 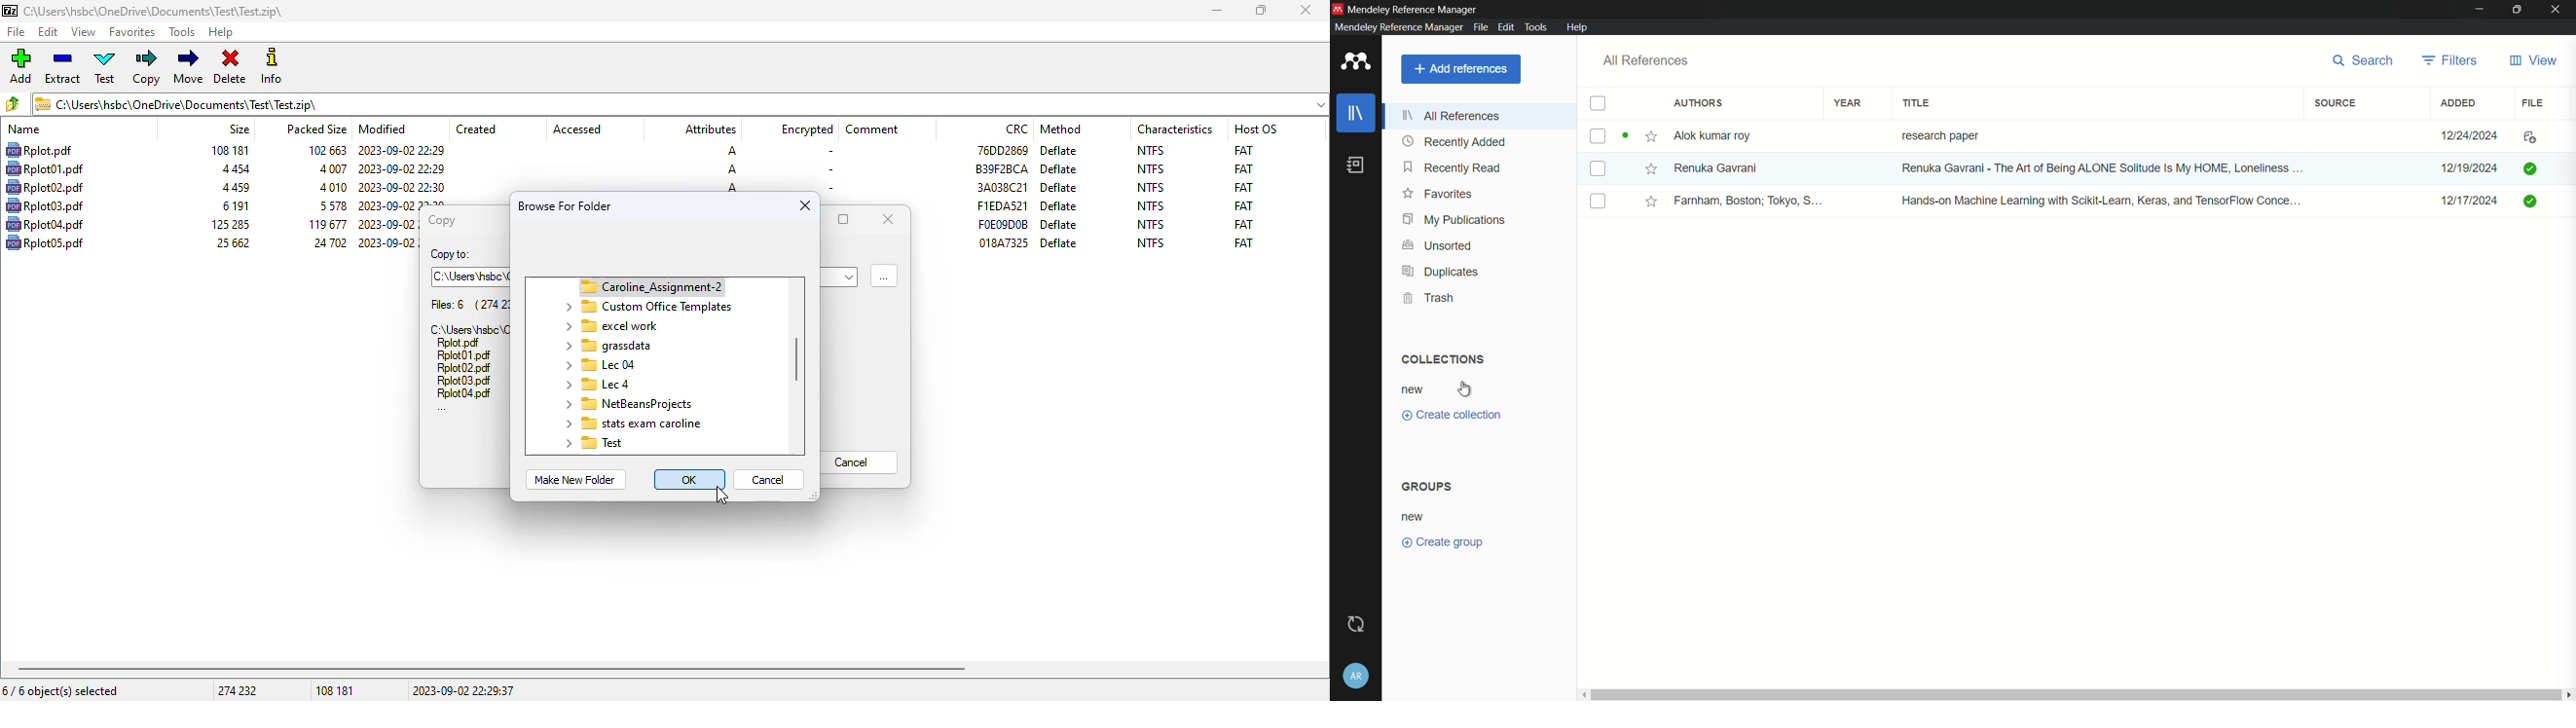 What do you see at coordinates (1452, 417) in the screenshot?
I see `create collection` at bounding box center [1452, 417].